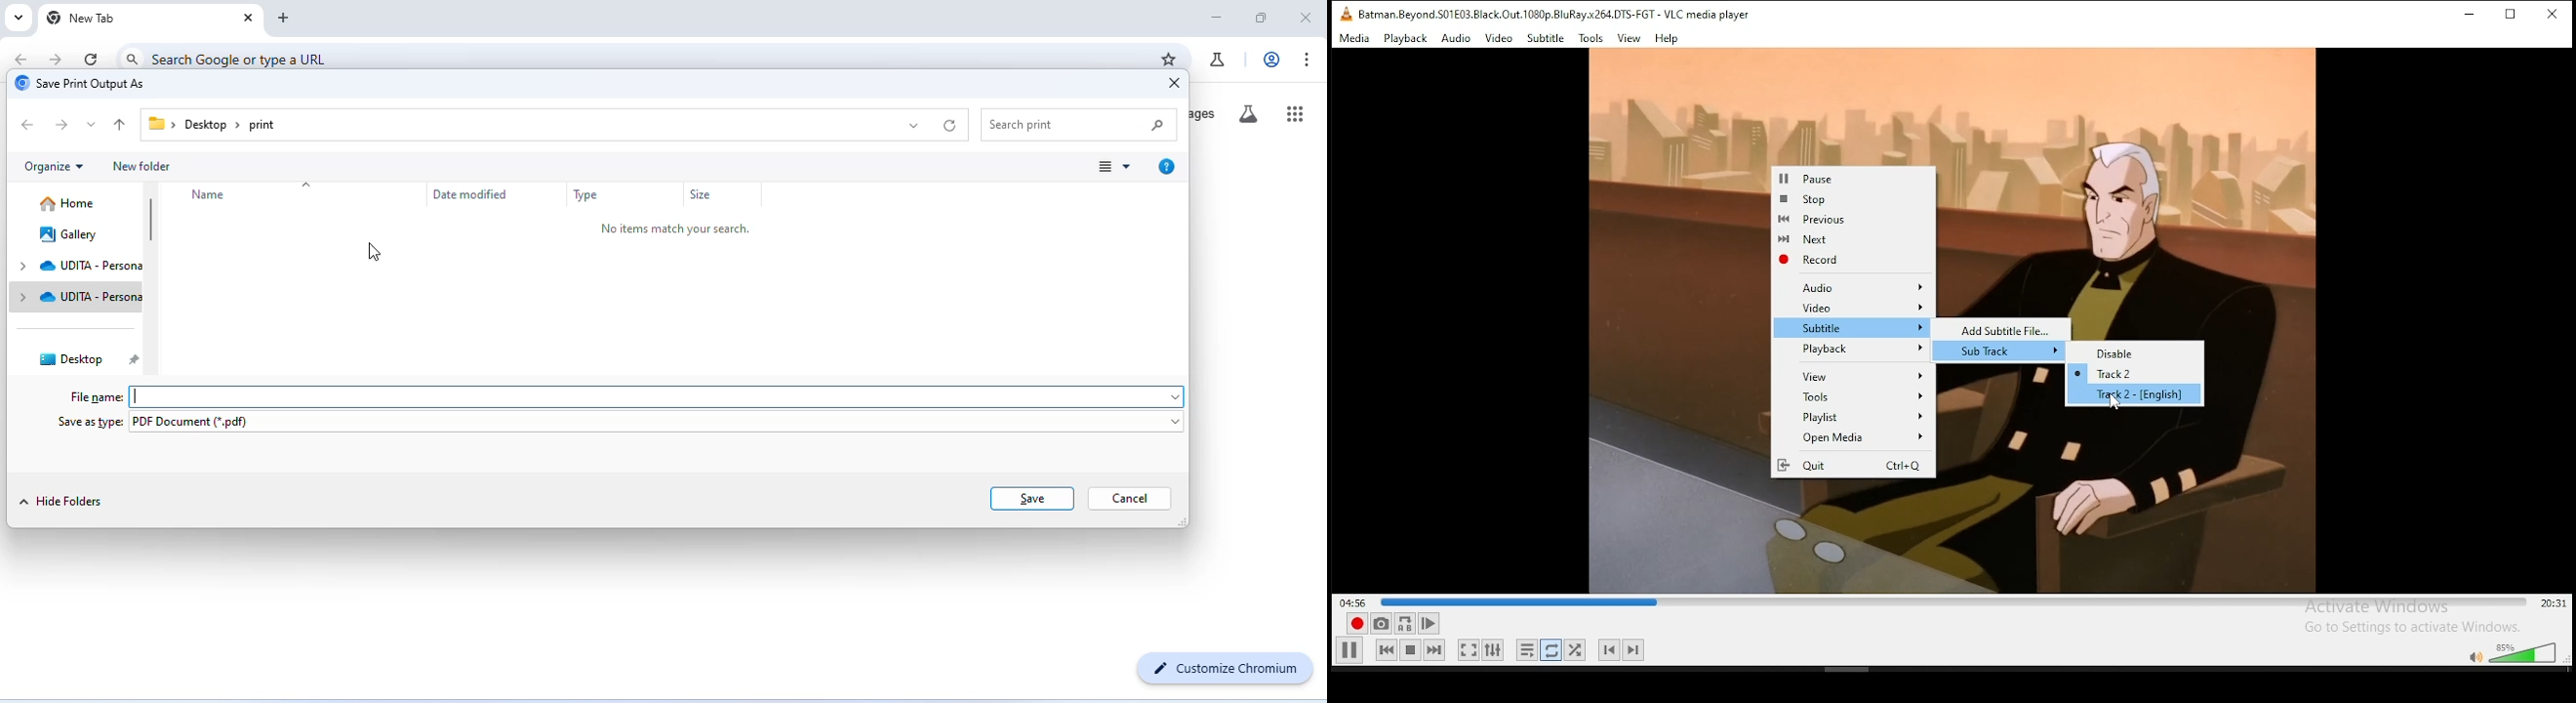 Image resolution: width=2576 pixels, height=728 pixels. Describe the element at coordinates (1113, 166) in the screenshot. I see `change view` at that location.